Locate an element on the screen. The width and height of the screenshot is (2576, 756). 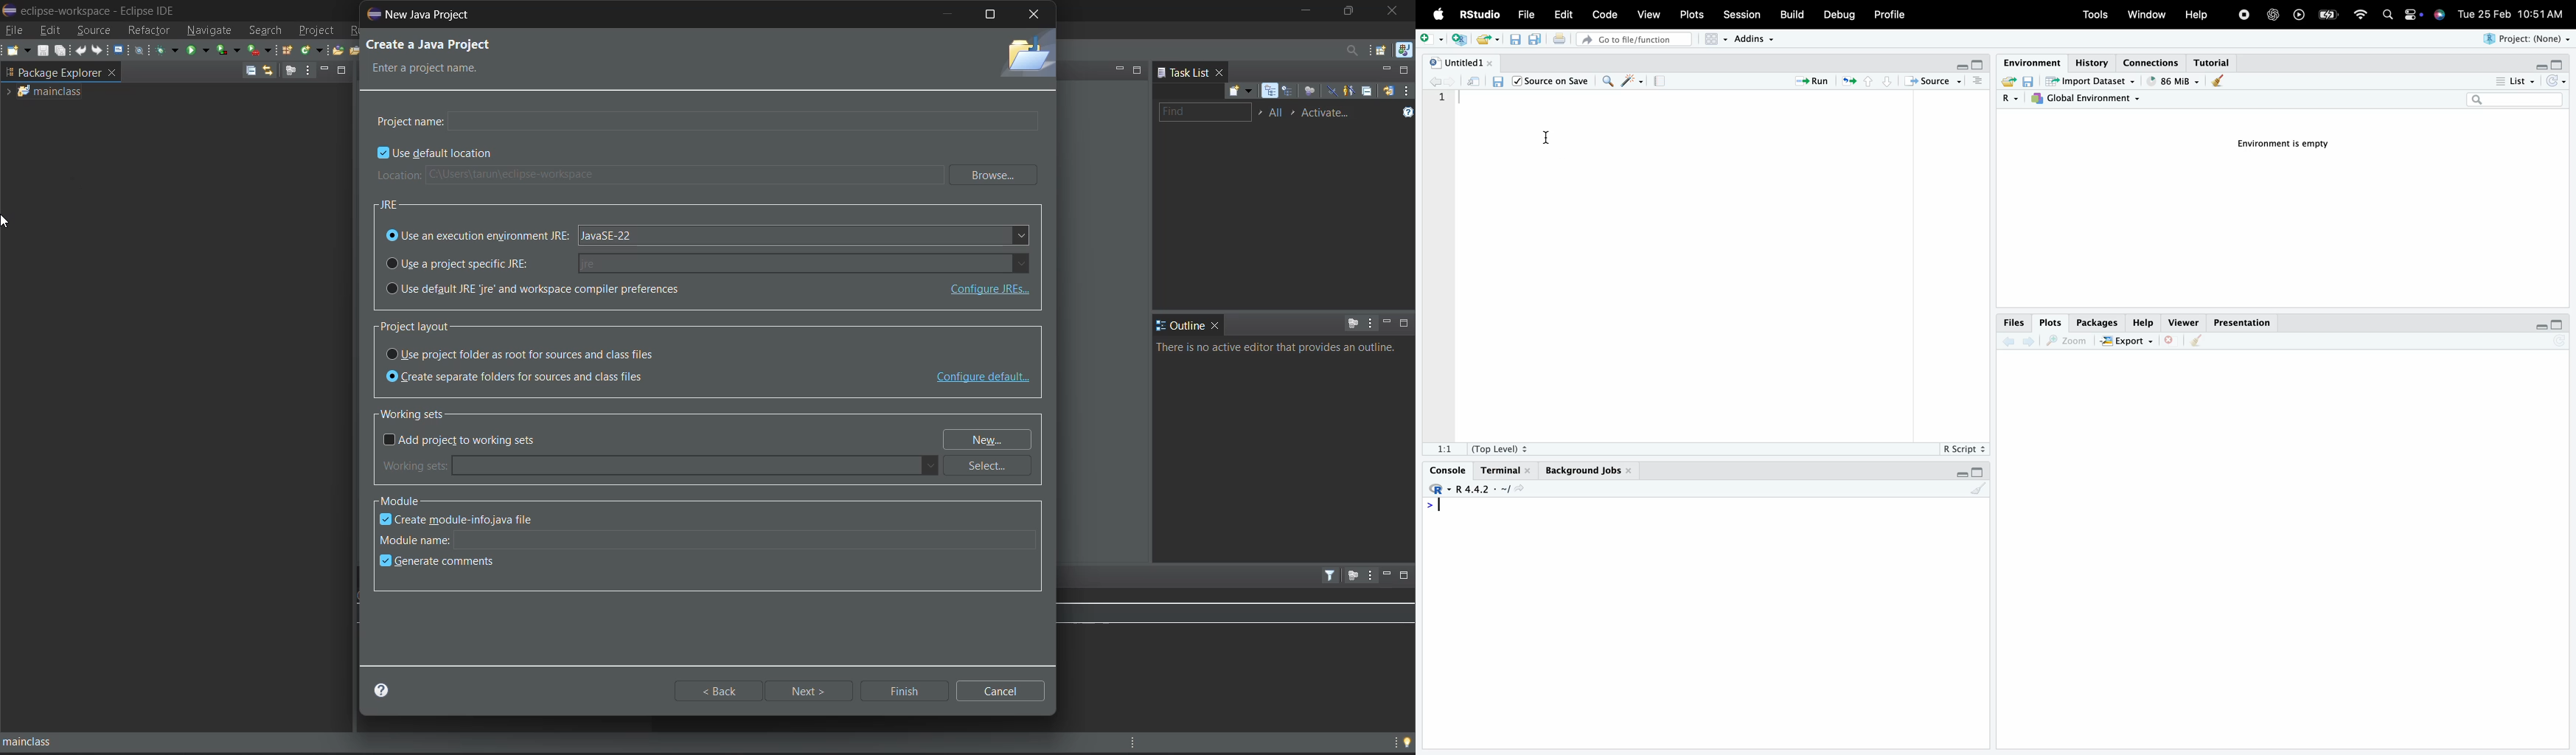
save multiple scripts is located at coordinates (1538, 44).